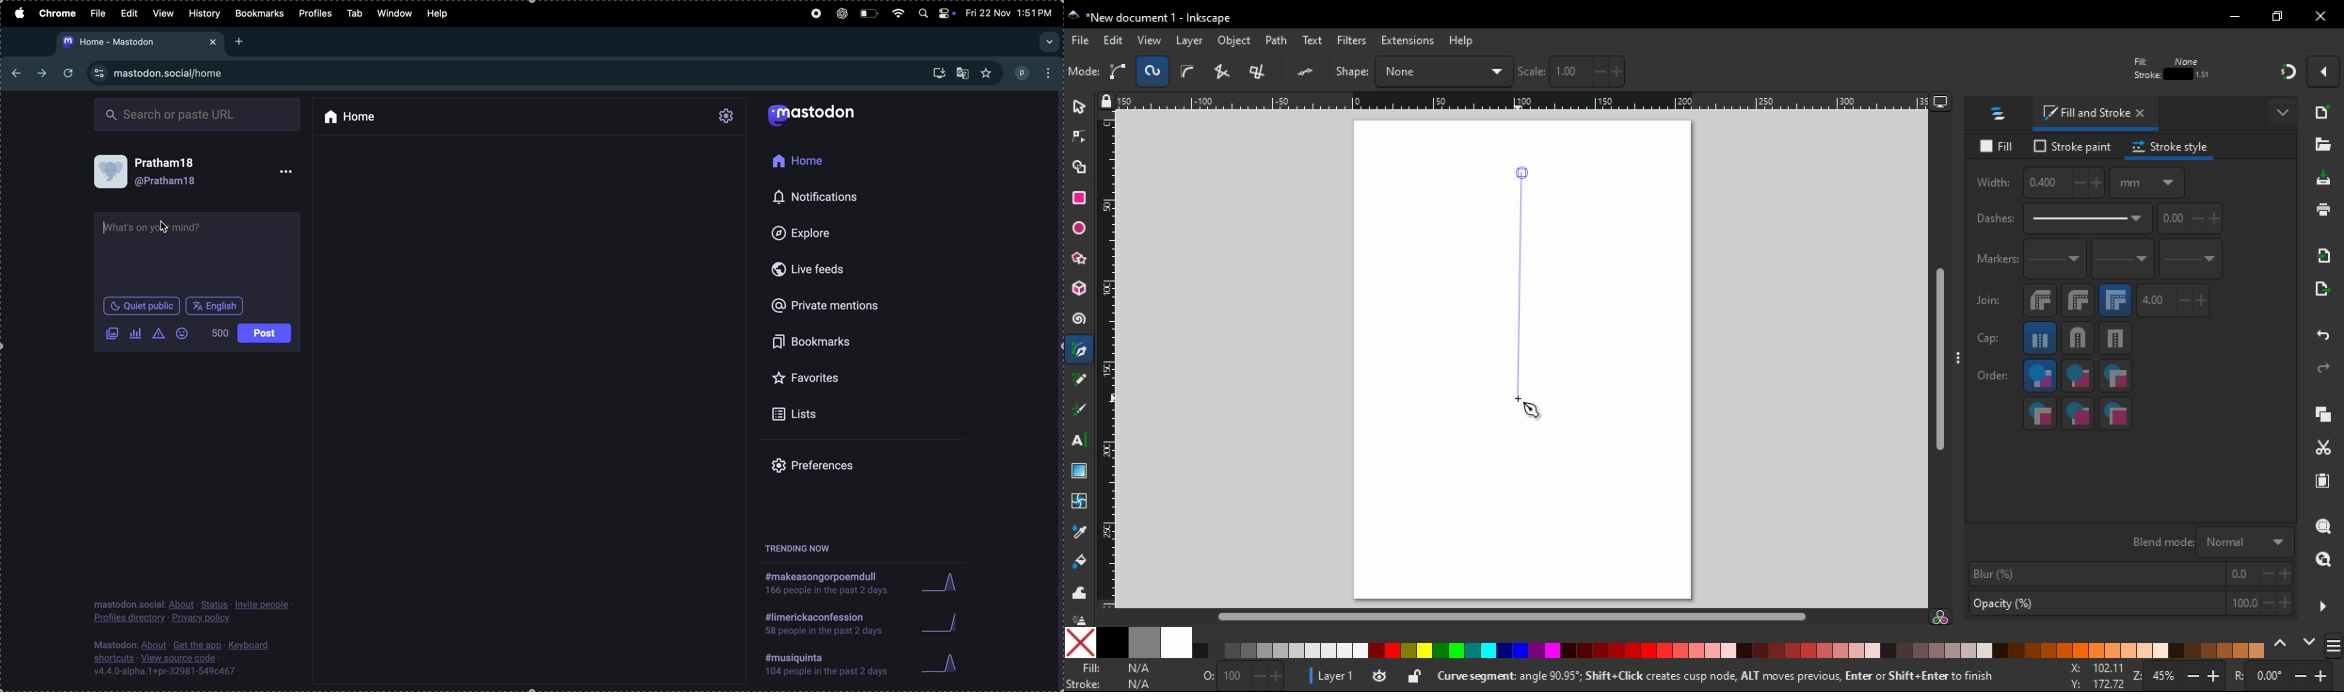 Image resolution: width=2352 pixels, height=700 pixels. What do you see at coordinates (1080, 410) in the screenshot?
I see `calligraphy tool` at bounding box center [1080, 410].